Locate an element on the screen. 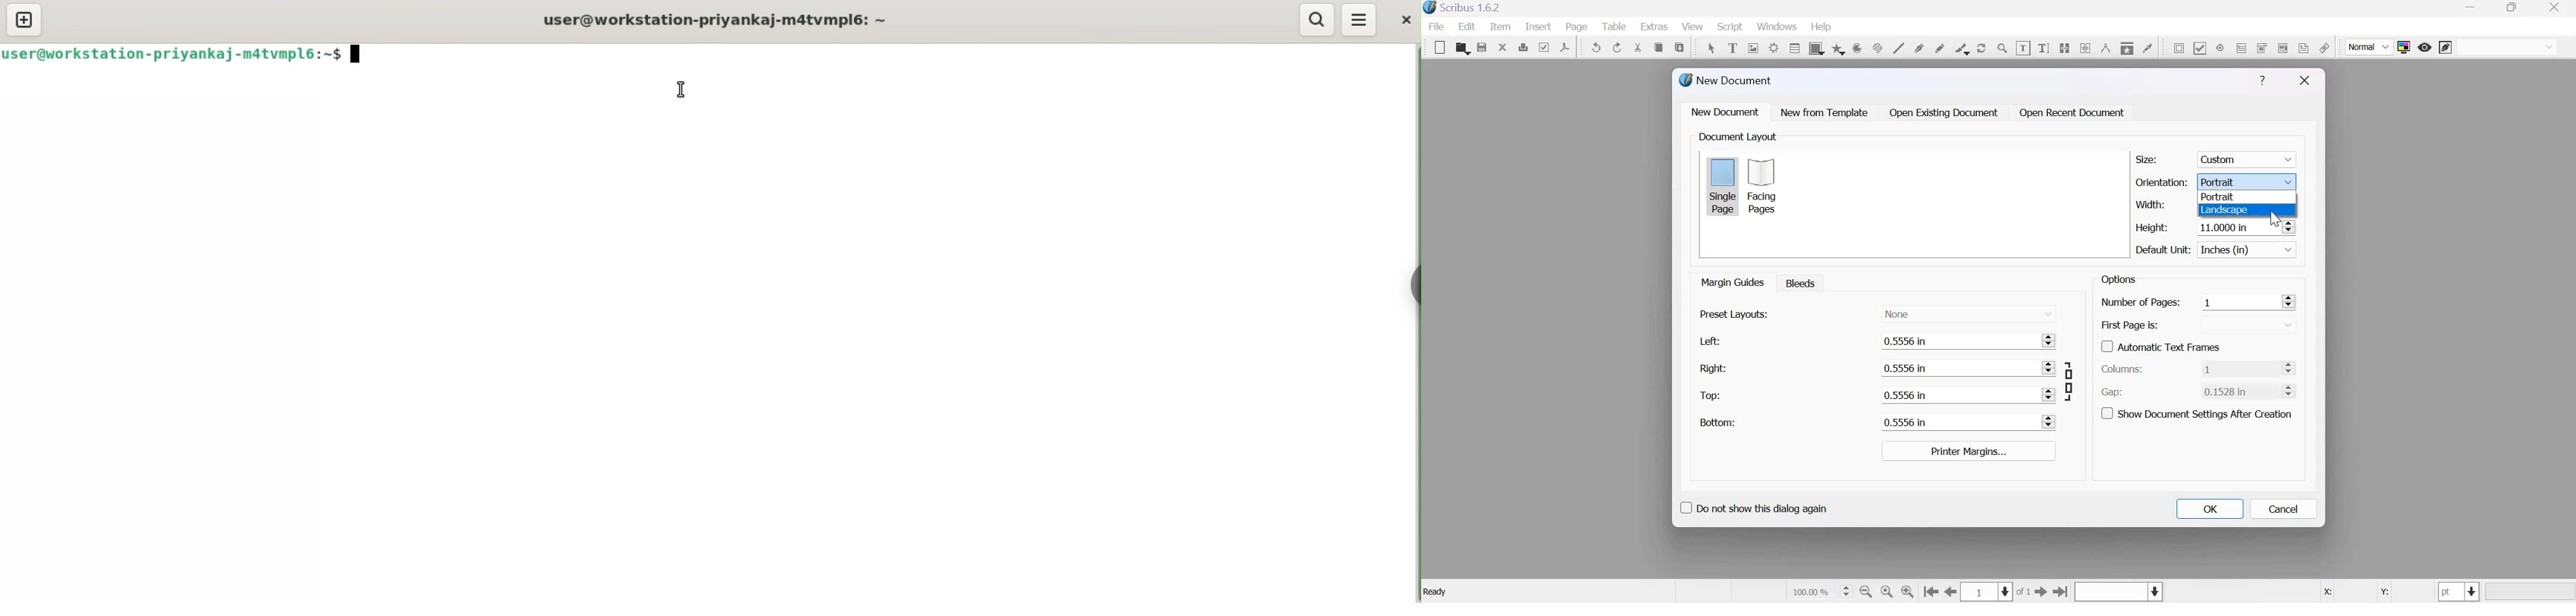 This screenshot has height=616, width=2576. select the current unit is located at coordinates (2459, 592).